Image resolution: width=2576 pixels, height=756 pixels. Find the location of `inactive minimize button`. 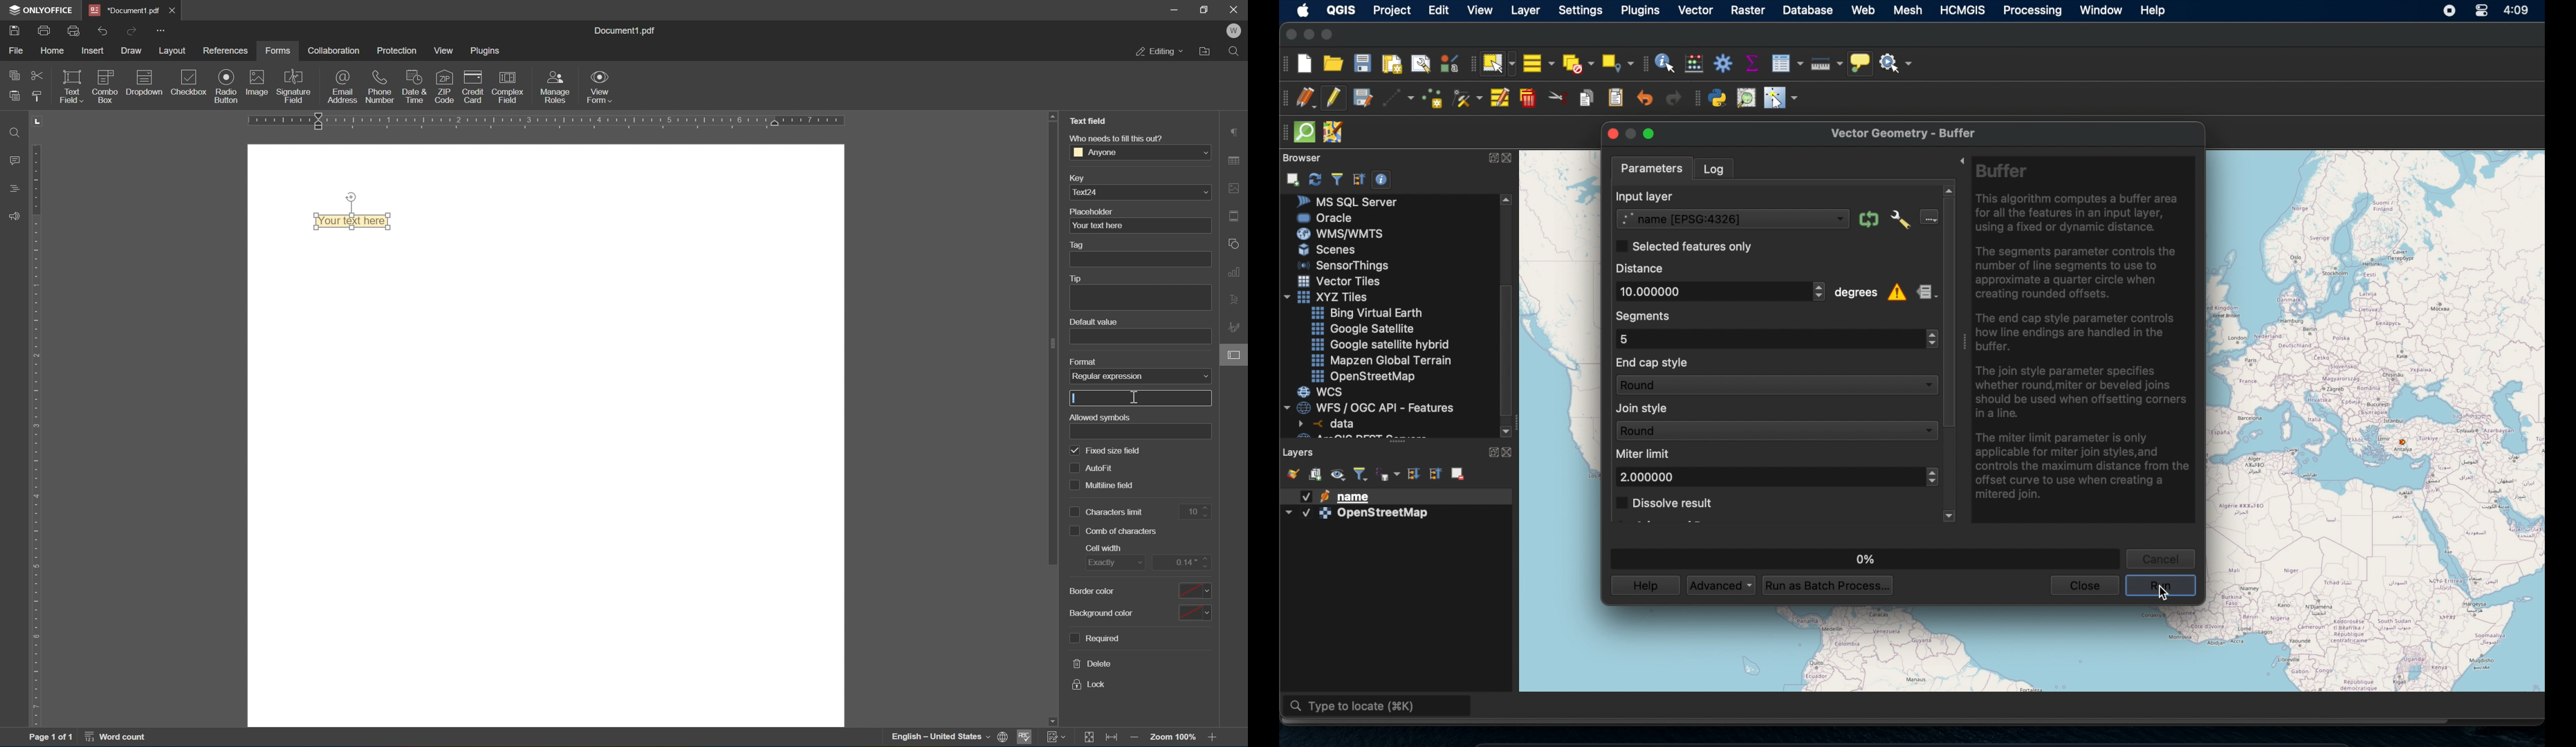

inactive minimize button is located at coordinates (1632, 133).